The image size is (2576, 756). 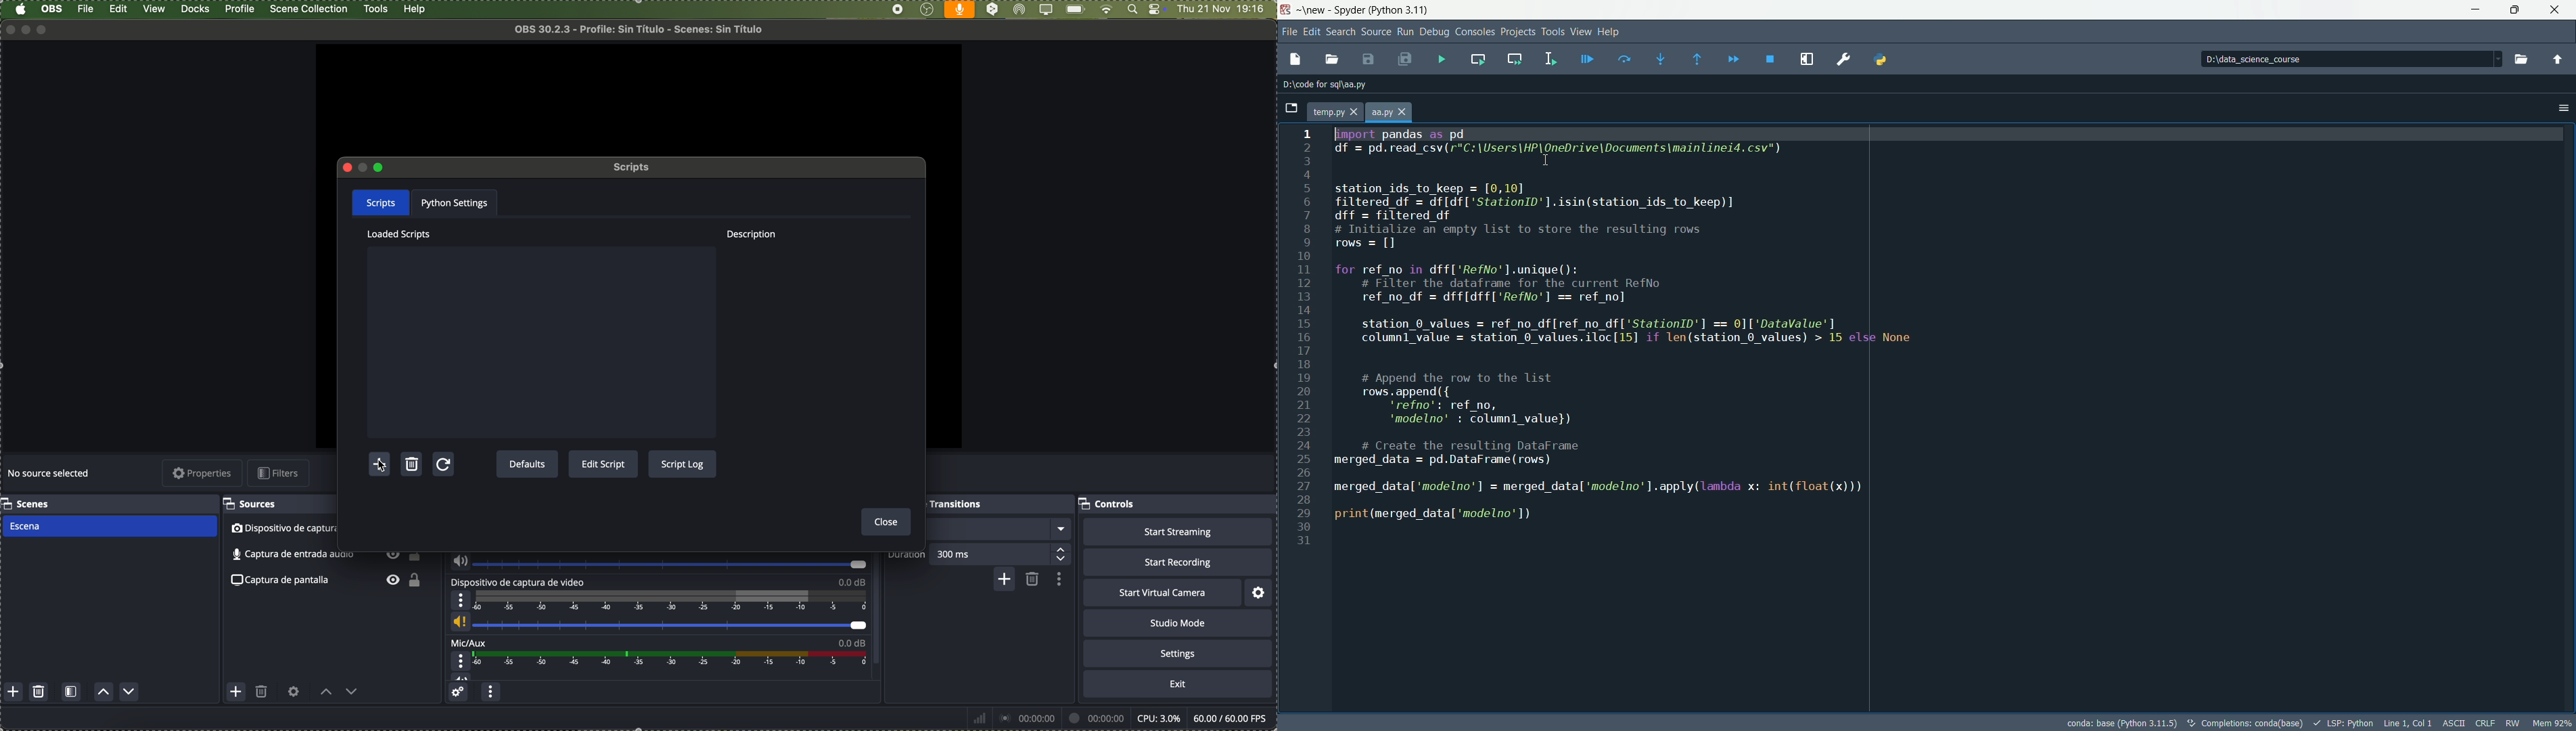 What do you see at coordinates (378, 167) in the screenshot?
I see `maximize pop-up` at bounding box center [378, 167].